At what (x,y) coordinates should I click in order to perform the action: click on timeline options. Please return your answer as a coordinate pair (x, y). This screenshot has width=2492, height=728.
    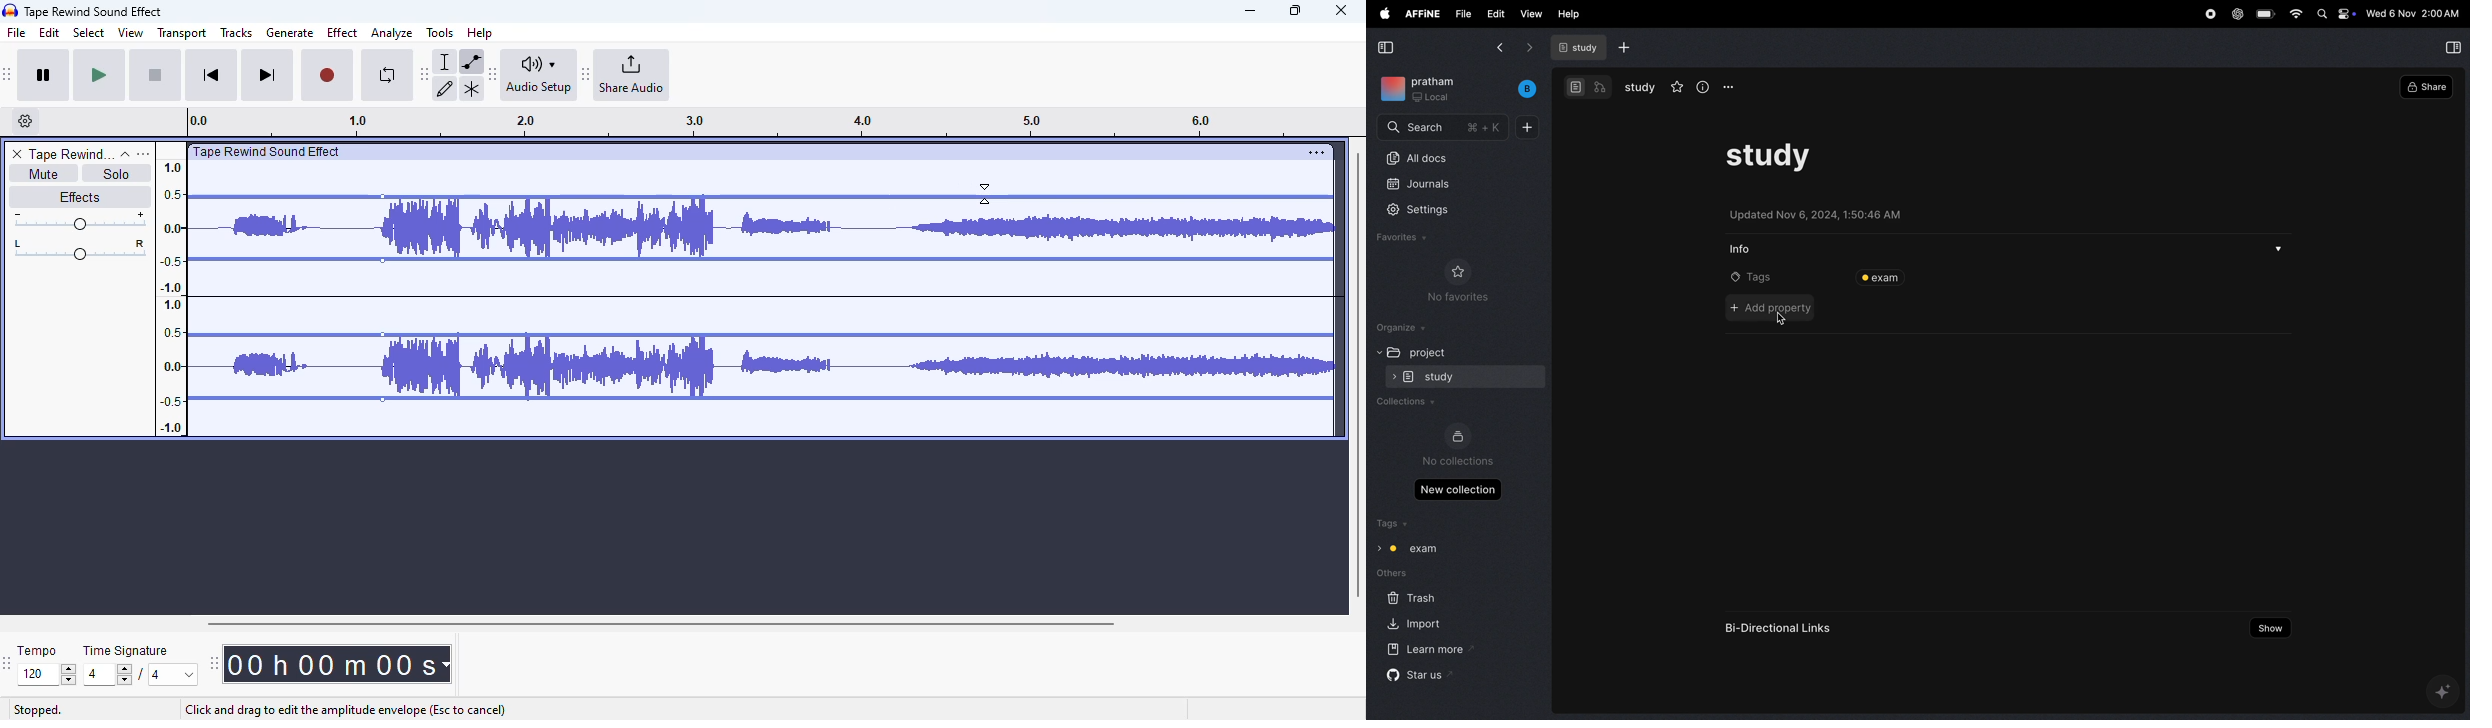
    Looking at the image, I should click on (26, 121).